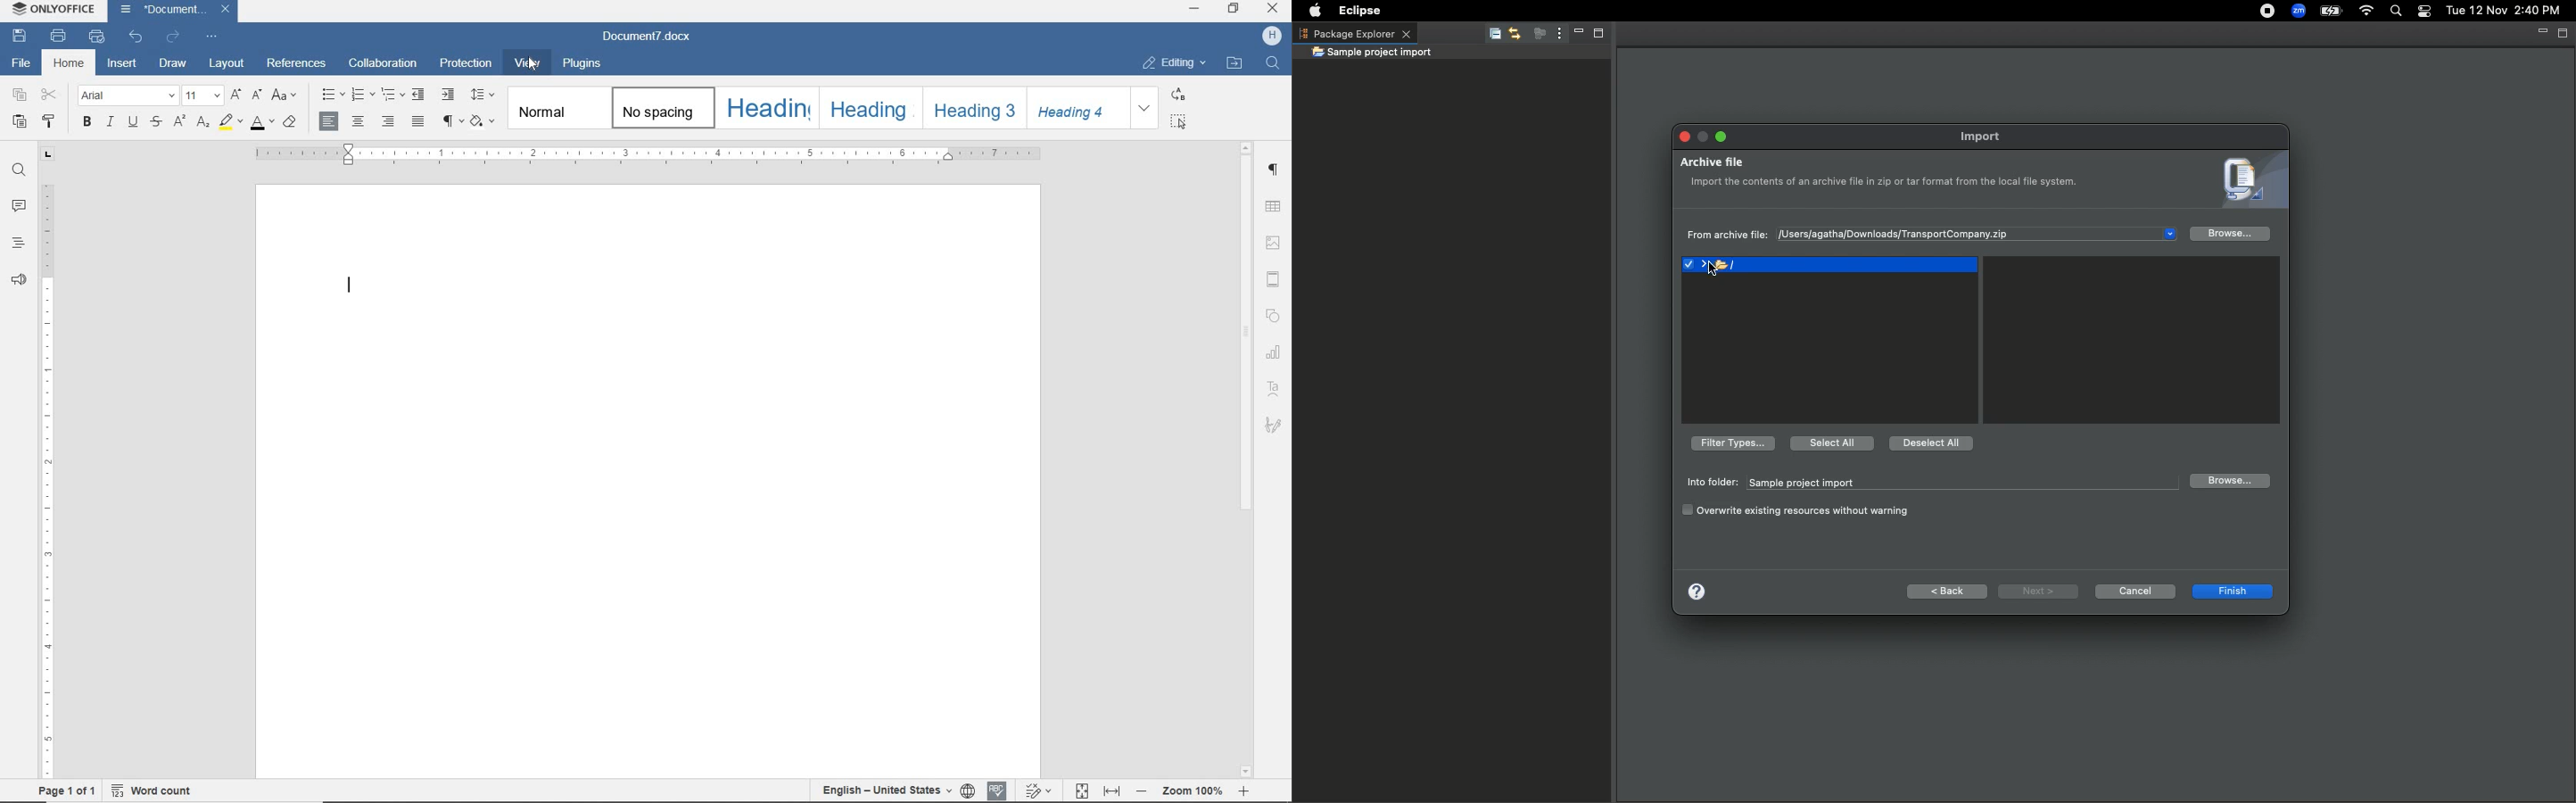 This screenshot has height=812, width=2576. What do you see at coordinates (58, 35) in the screenshot?
I see `PRINT` at bounding box center [58, 35].